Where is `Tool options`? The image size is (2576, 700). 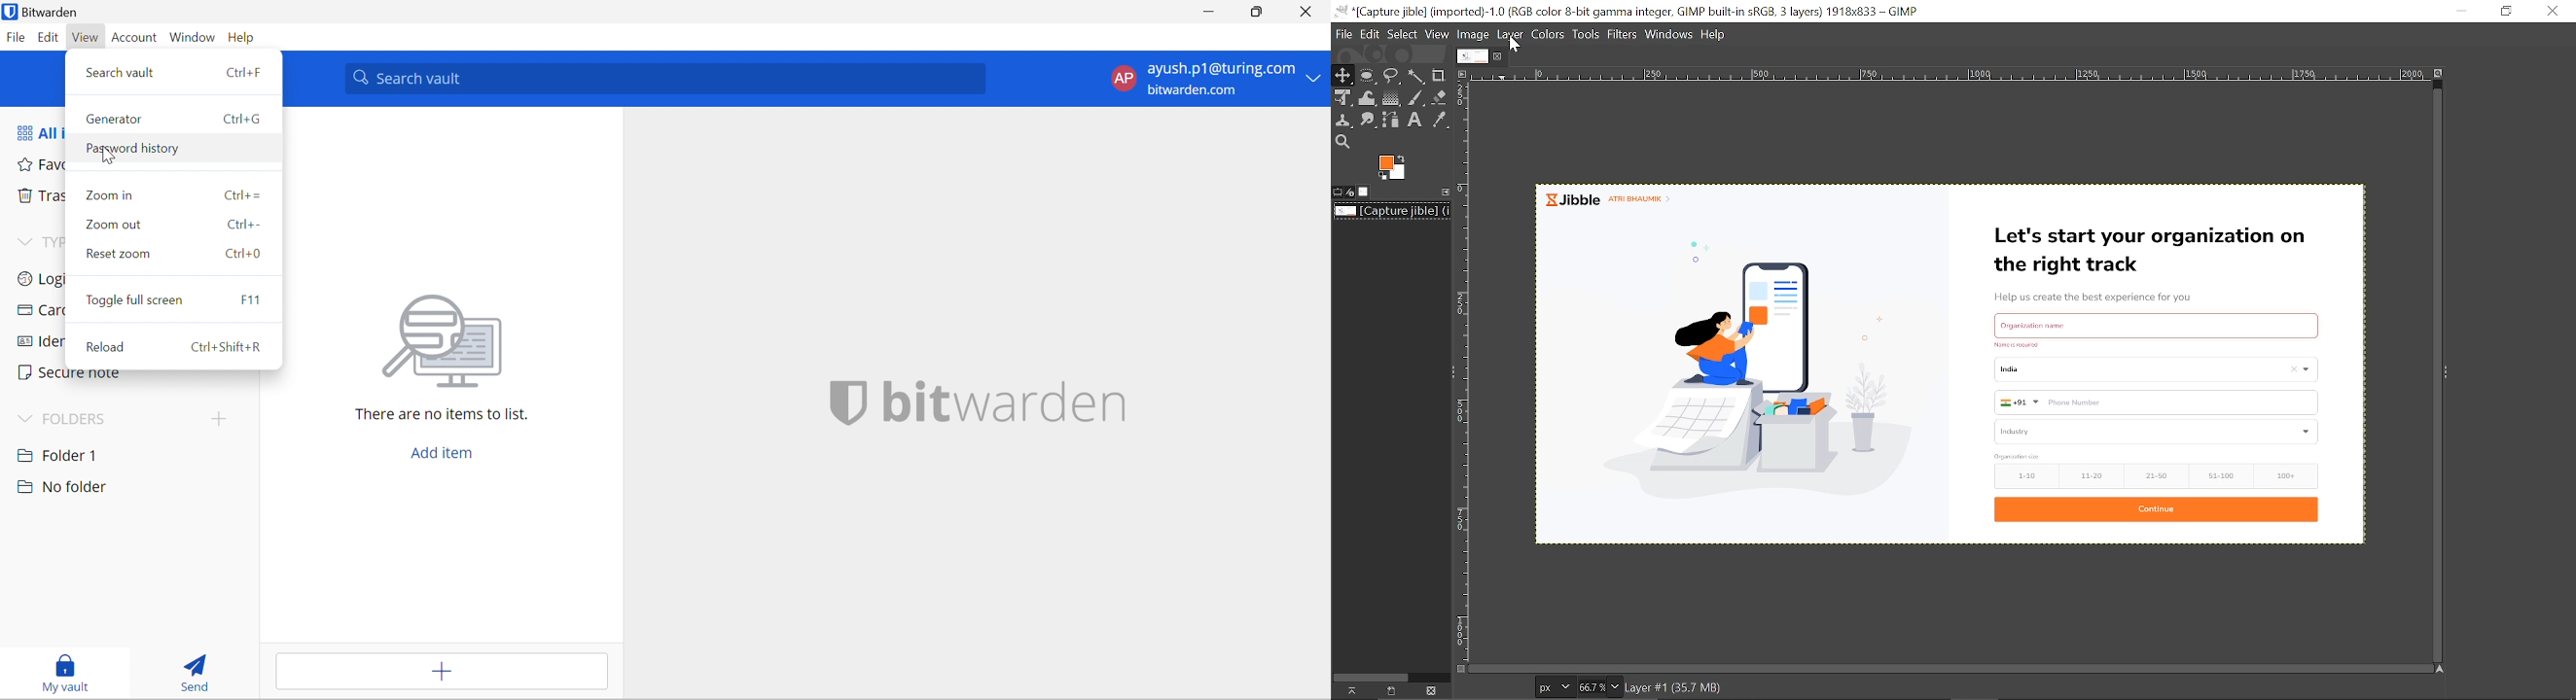 Tool options is located at coordinates (1338, 192).